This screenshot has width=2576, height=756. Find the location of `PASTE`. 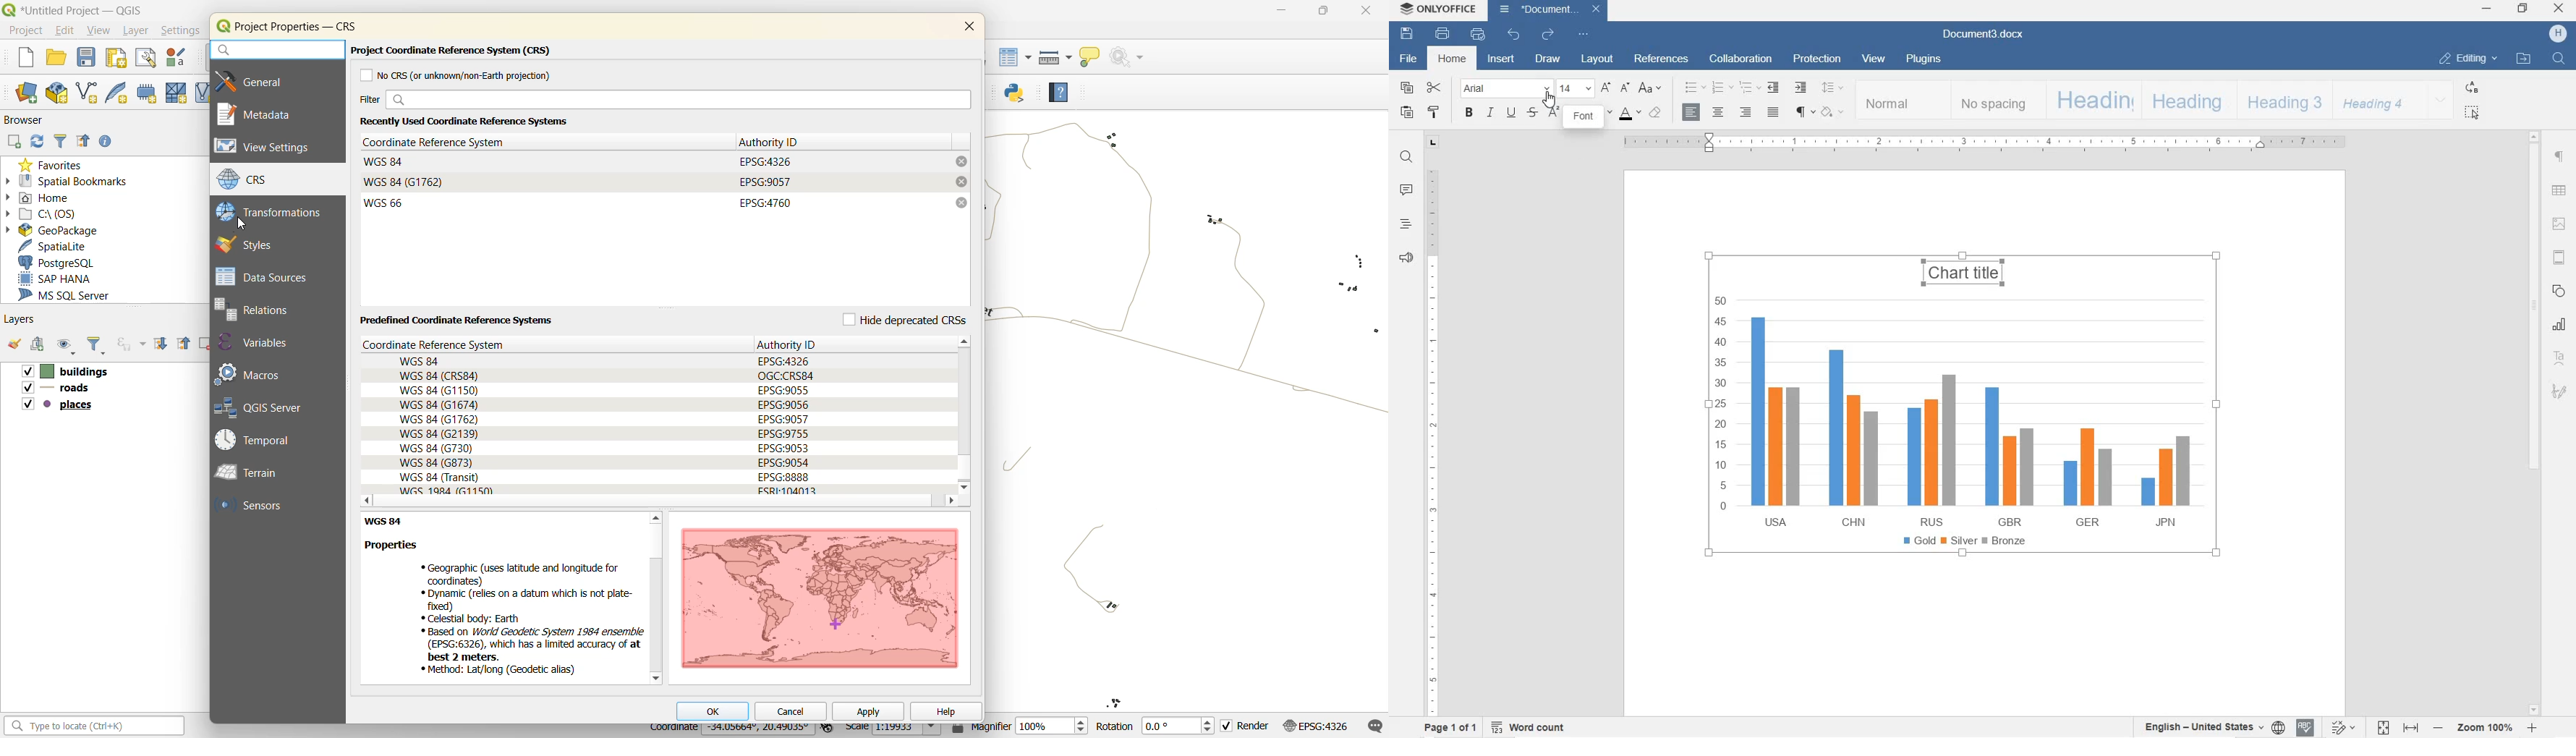

PASTE is located at coordinates (1407, 112).